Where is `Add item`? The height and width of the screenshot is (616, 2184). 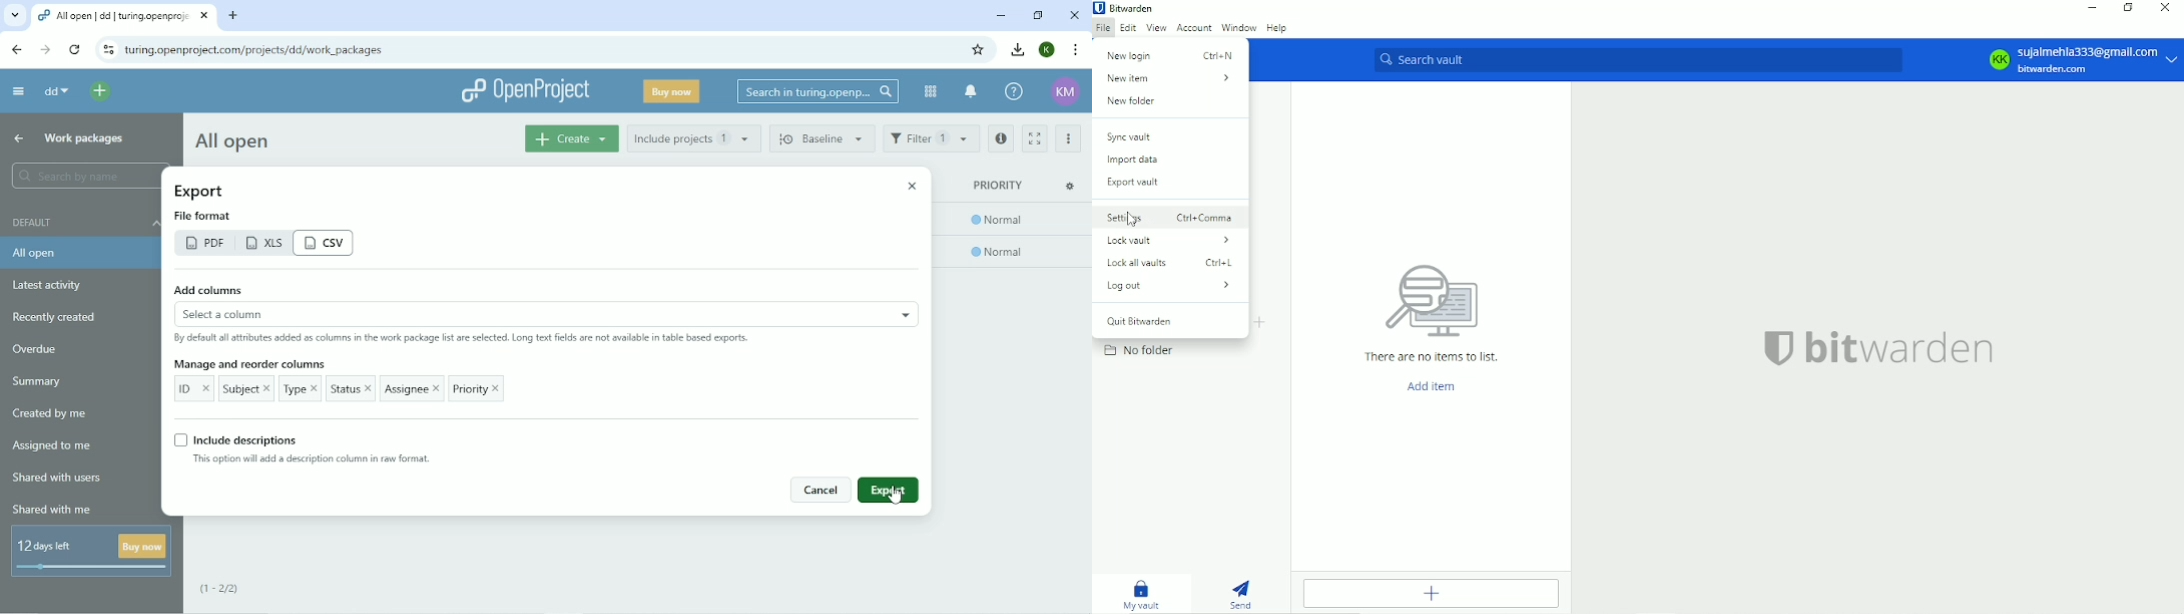
Add item is located at coordinates (1429, 592).